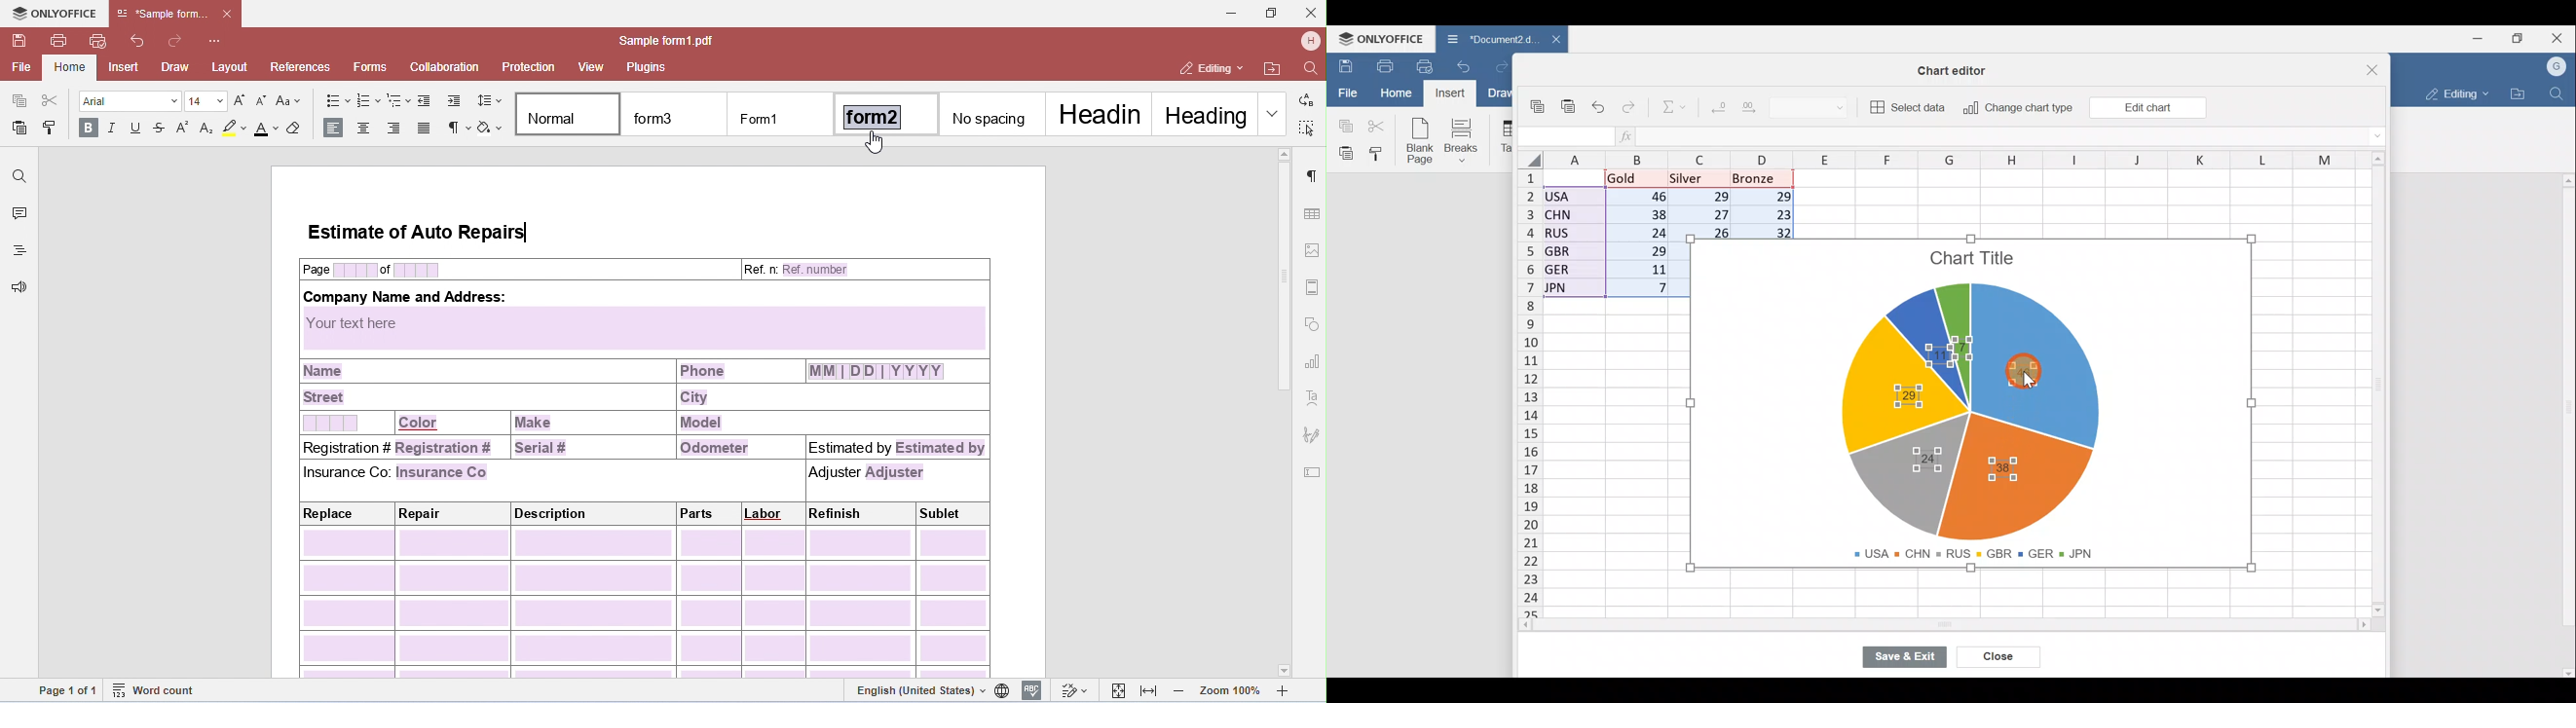 The image size is (2576, 728). I want to click on Save & exit, so click(1912, 658).